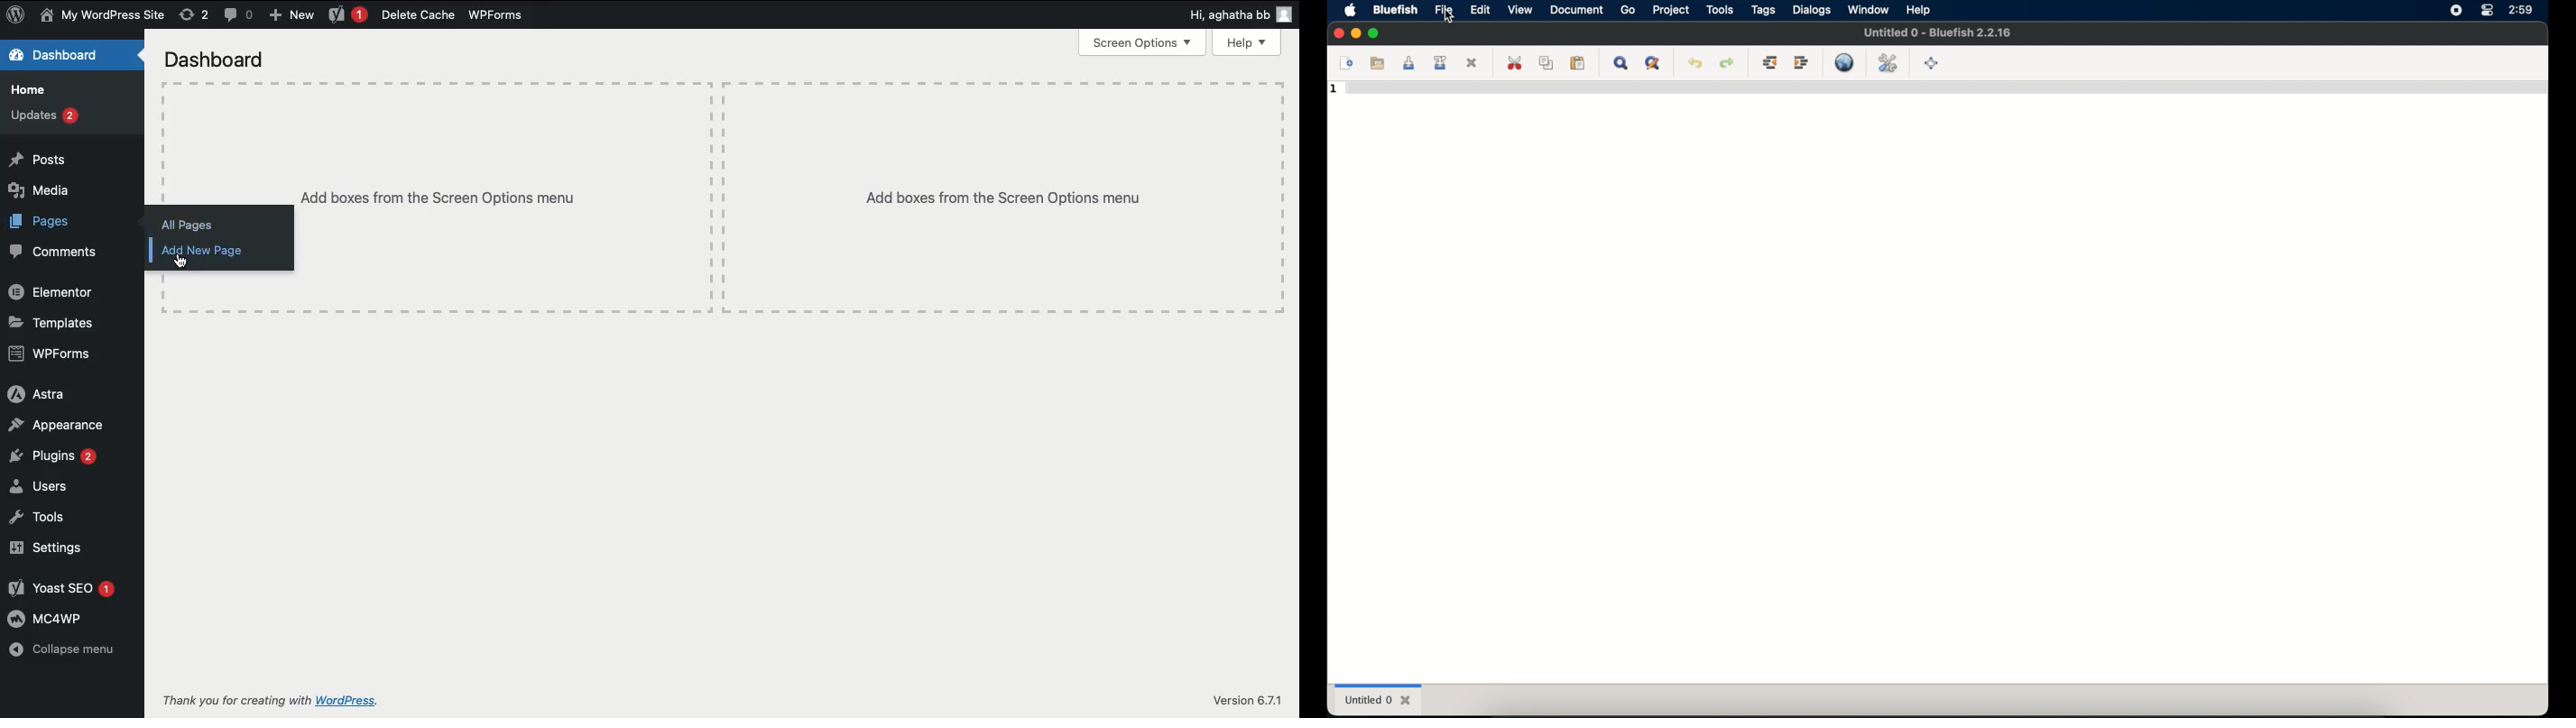  I want to click on Revision, so click(193, 16).